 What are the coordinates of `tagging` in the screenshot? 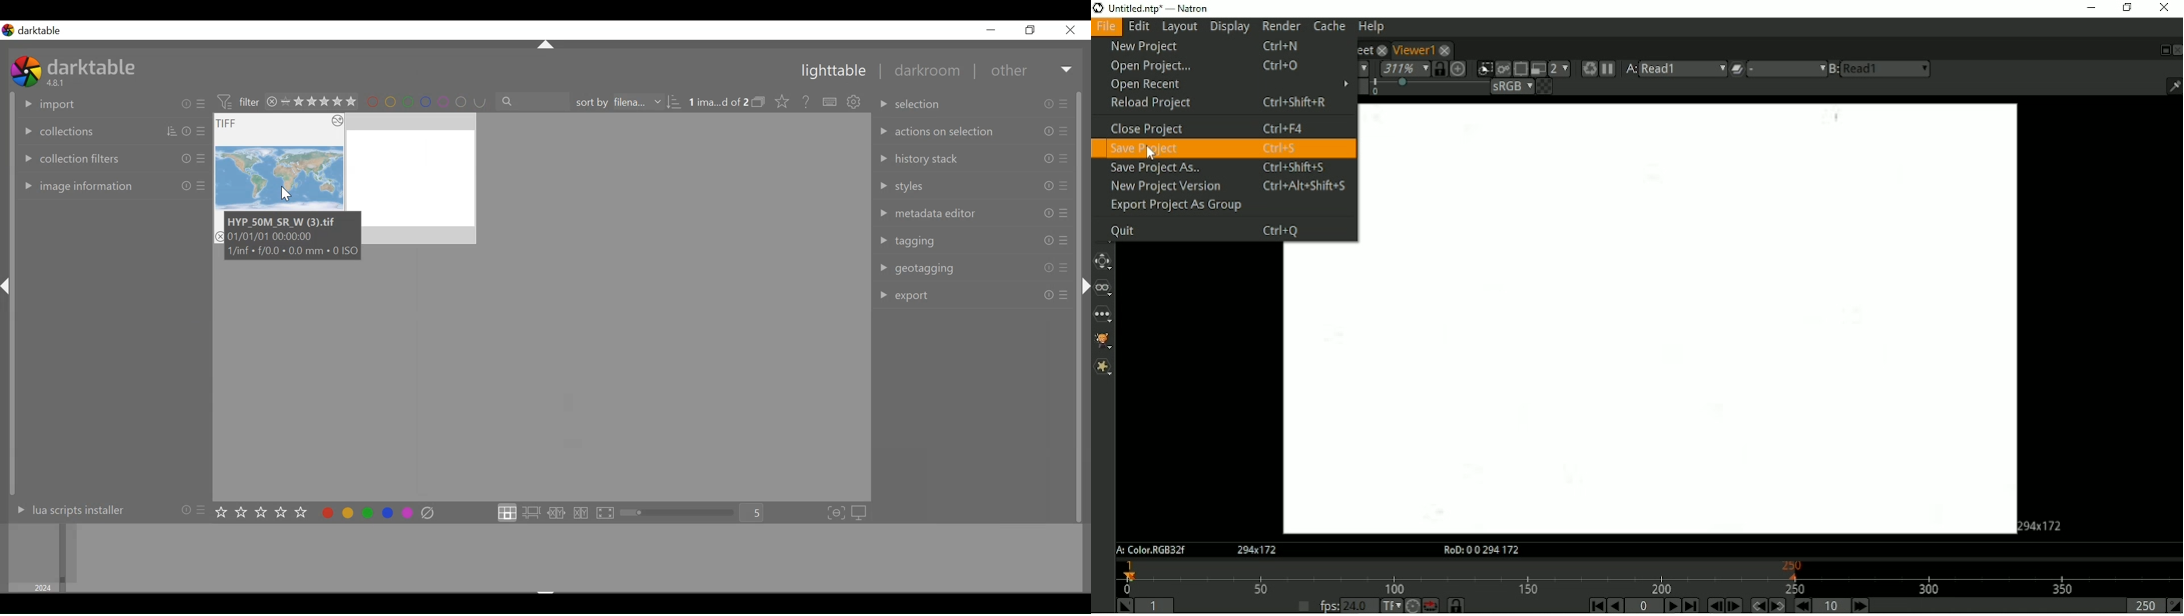 It's located at (971, 239).